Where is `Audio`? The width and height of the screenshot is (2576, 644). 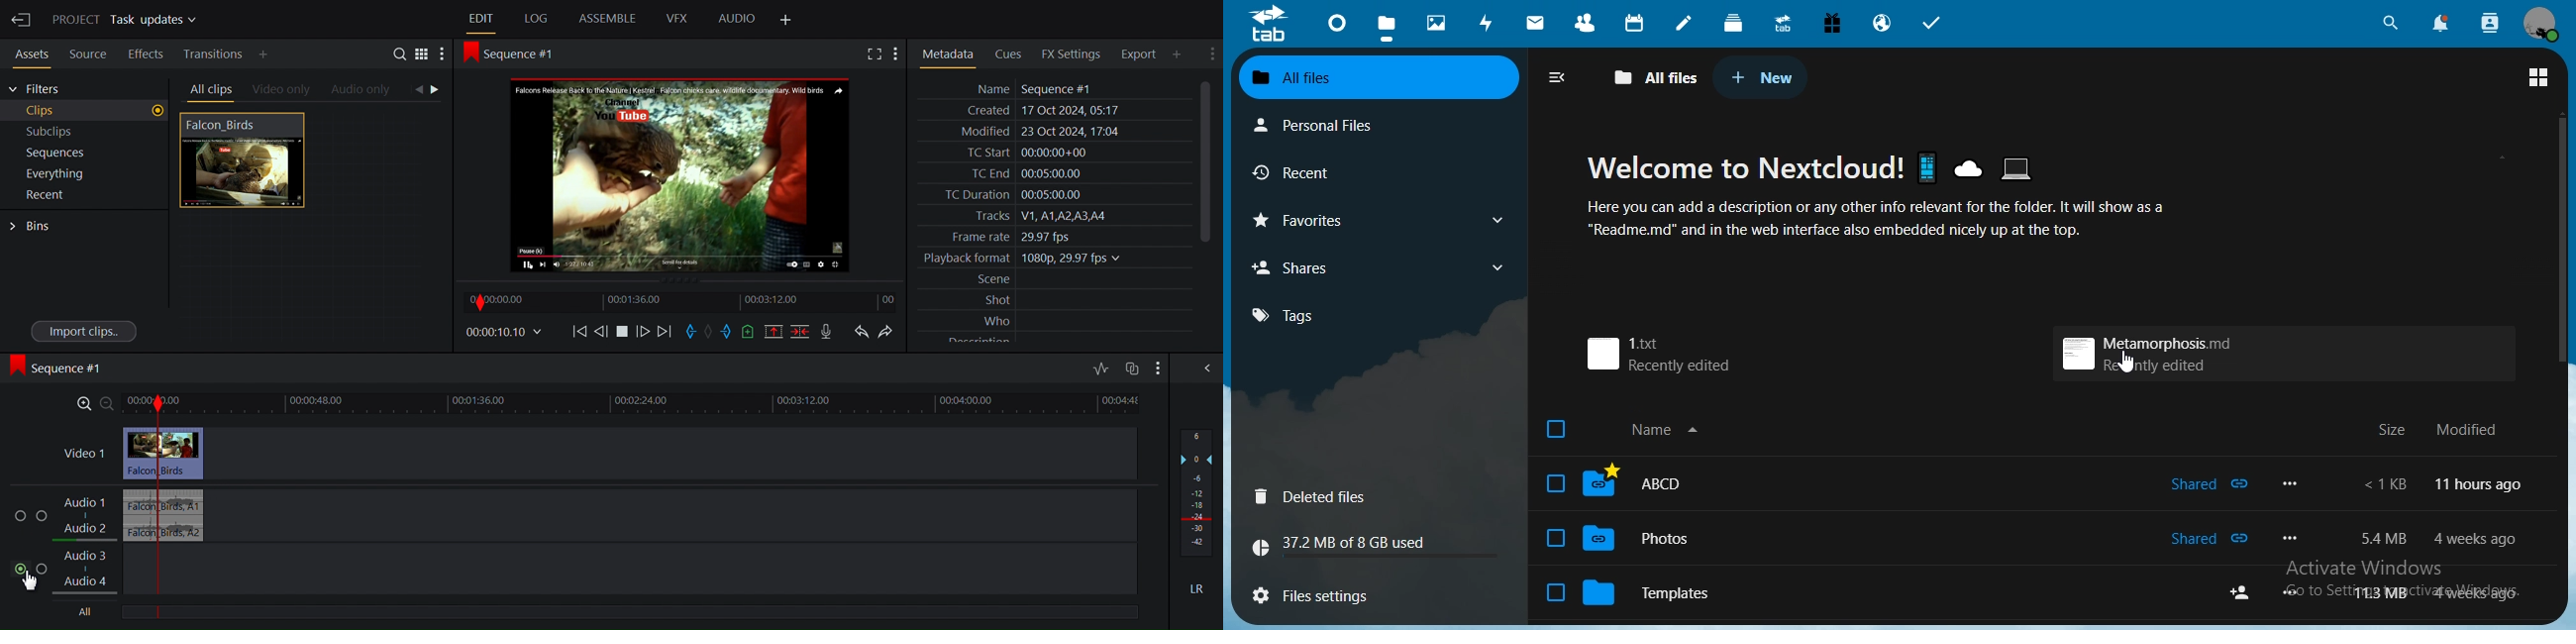
Audio is located at coordinates (738, 19).